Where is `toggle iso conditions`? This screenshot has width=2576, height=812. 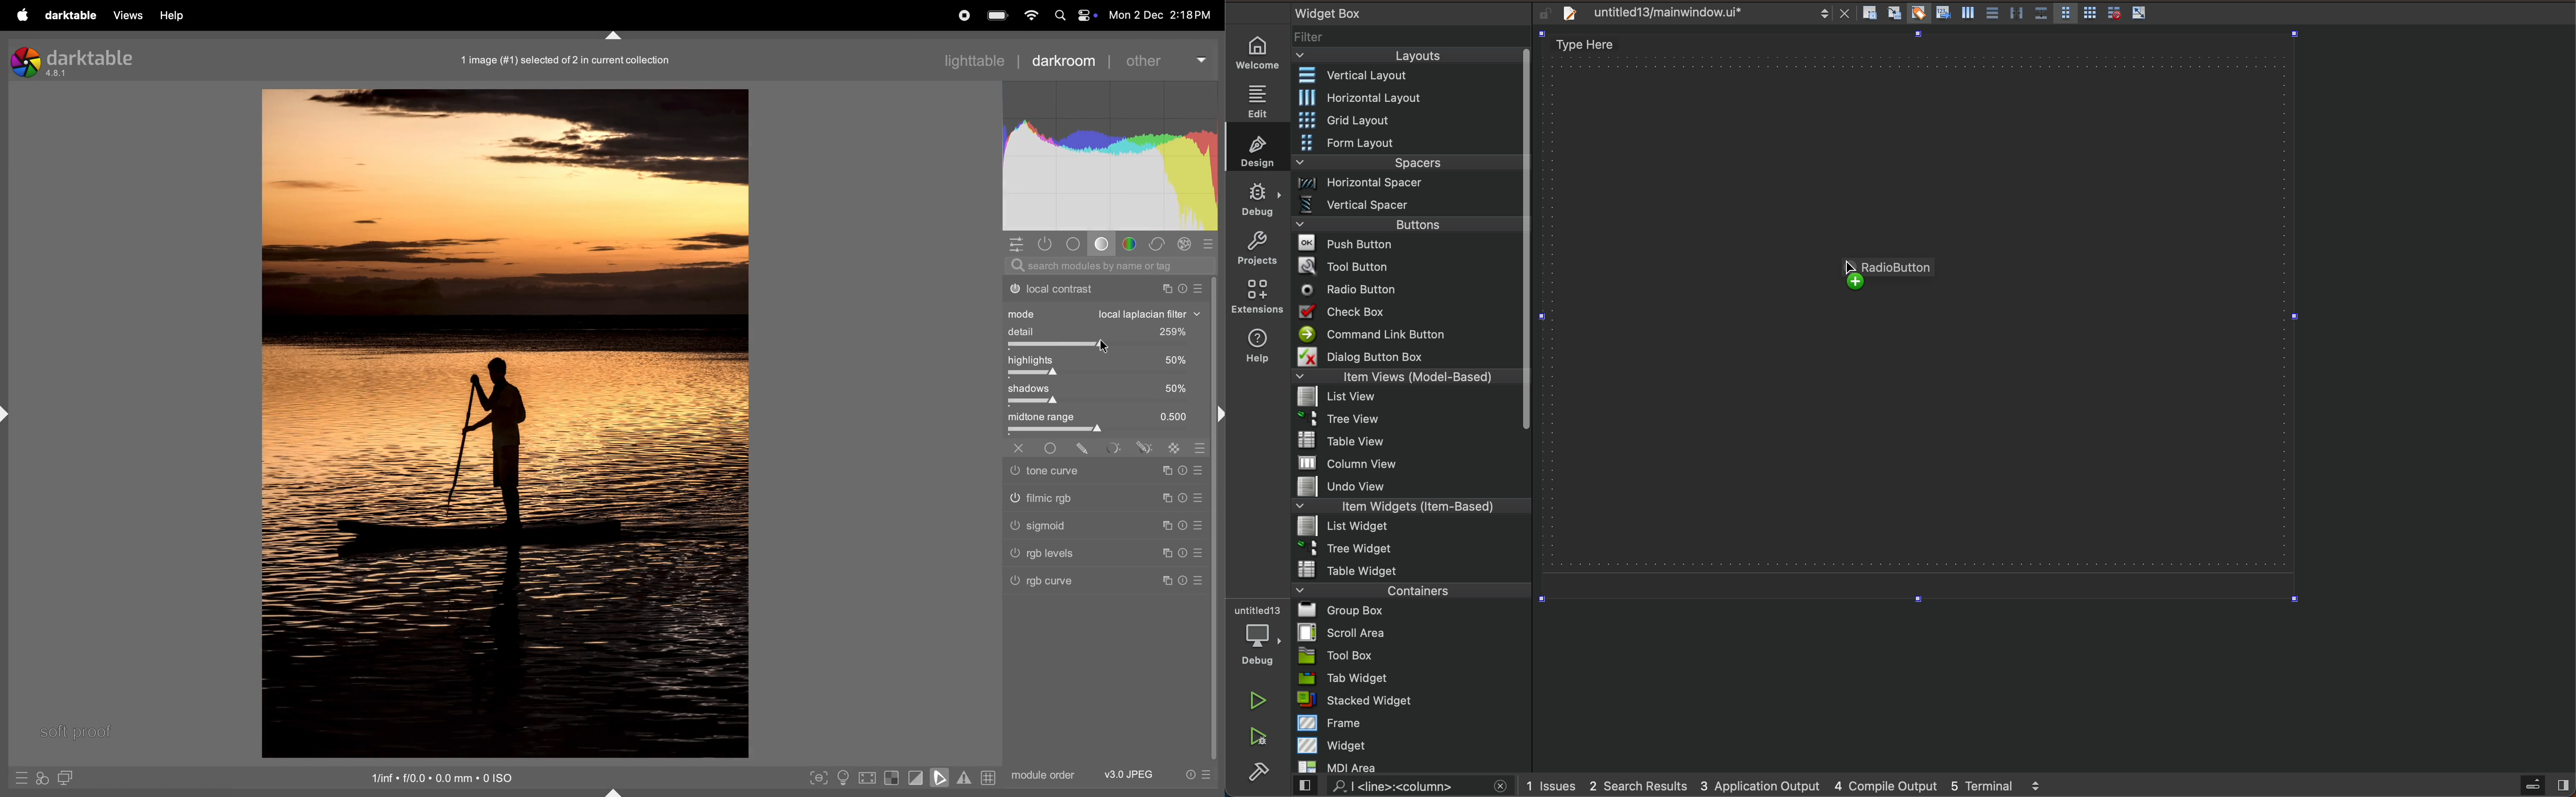
toggle iso conditions is located at coordinates (843, 778).